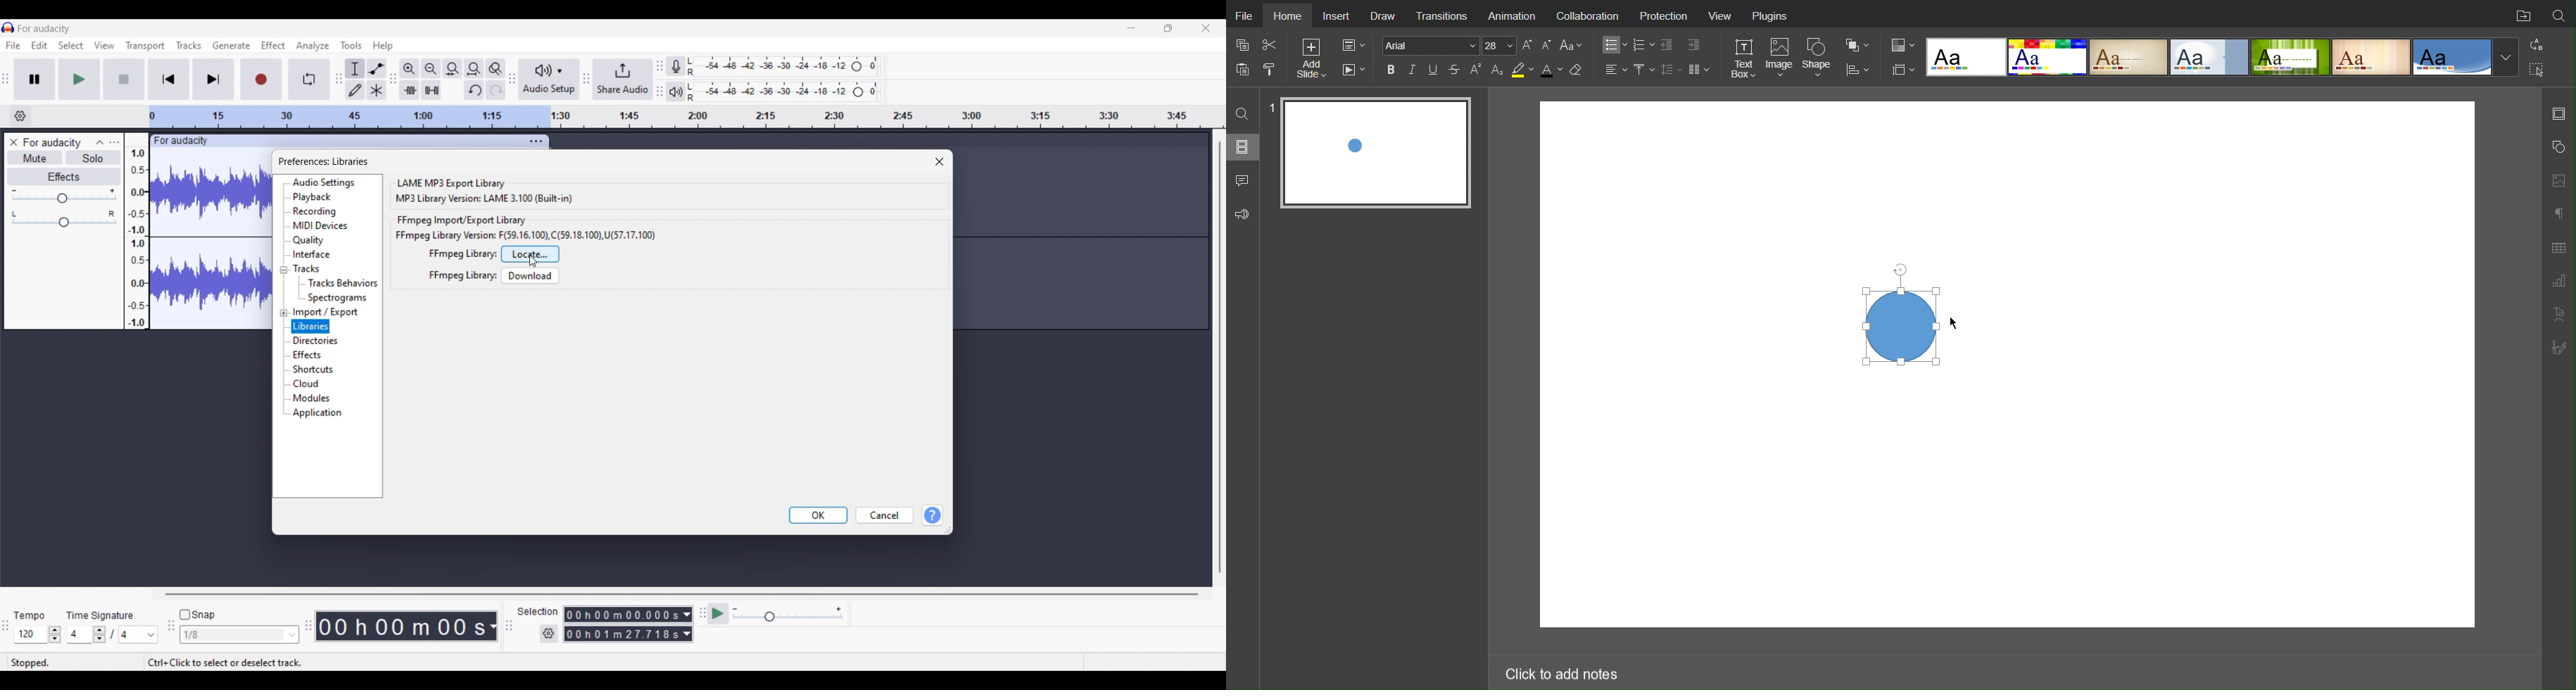  Describe the element at coordinates (1242, 215) in the screenshot. I see `Feedback and Support` at that location.